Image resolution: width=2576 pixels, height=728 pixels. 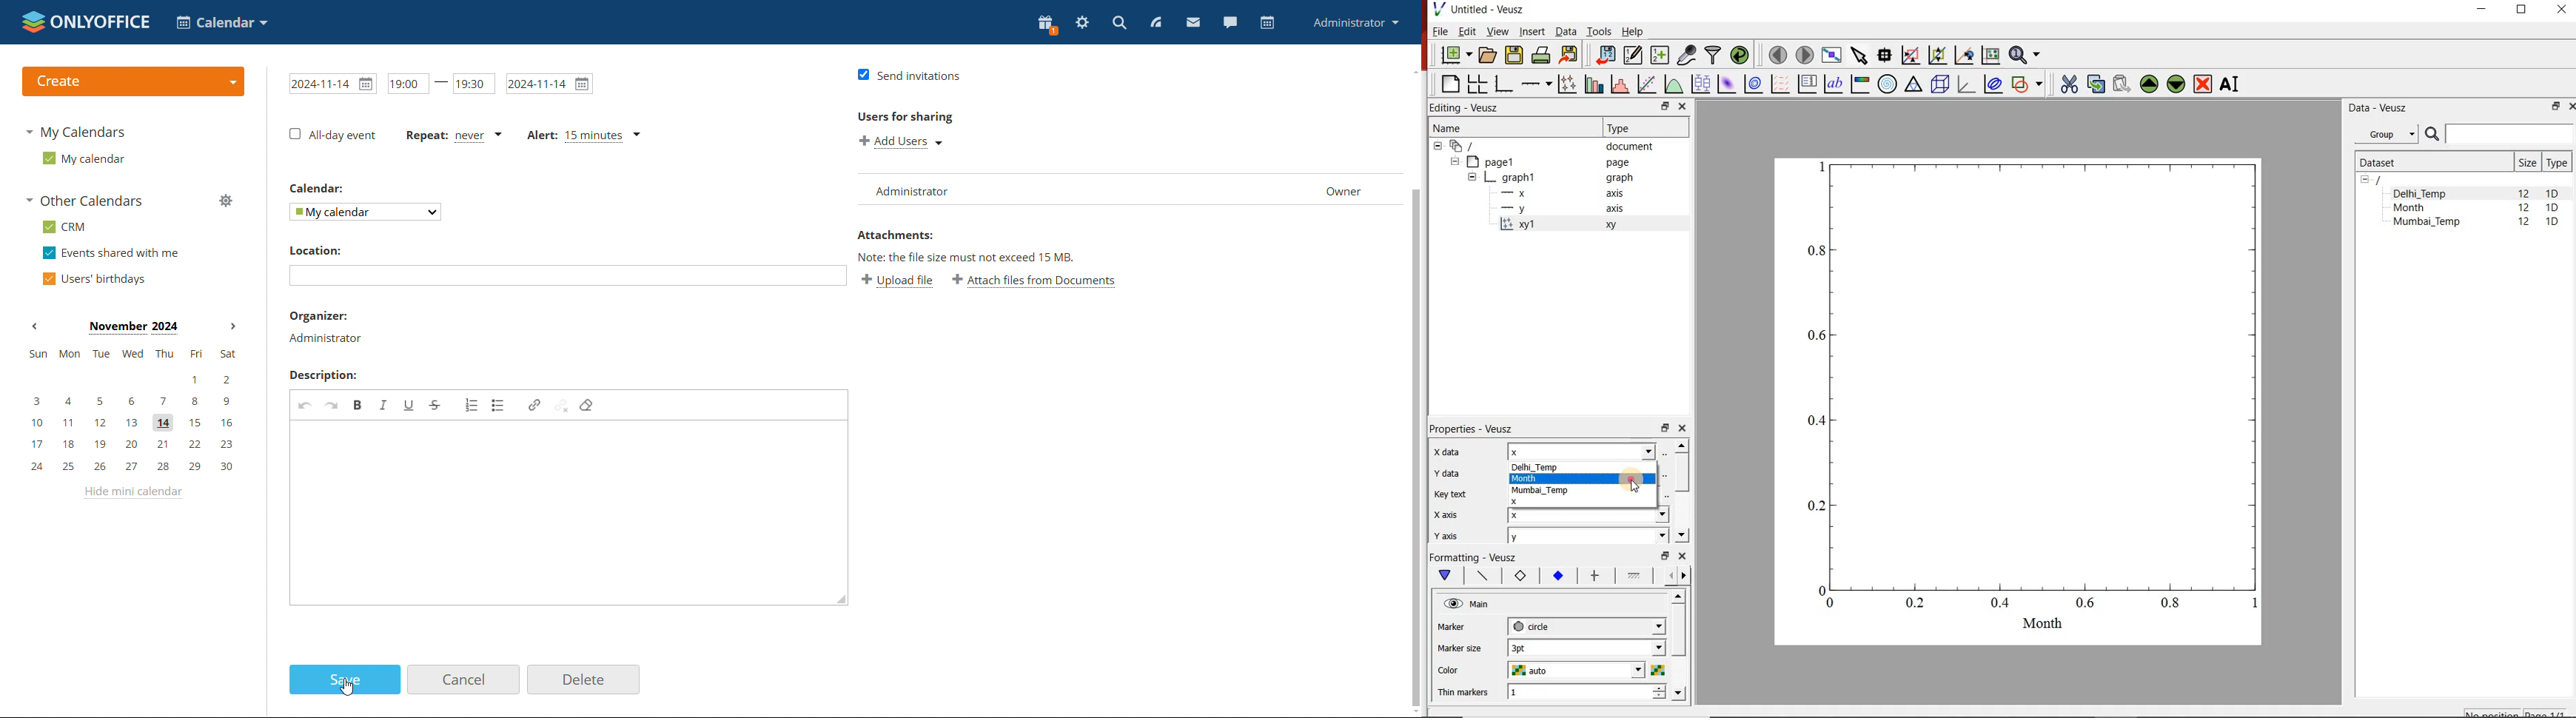 I want to click on alert, so click(x=586, y=135).